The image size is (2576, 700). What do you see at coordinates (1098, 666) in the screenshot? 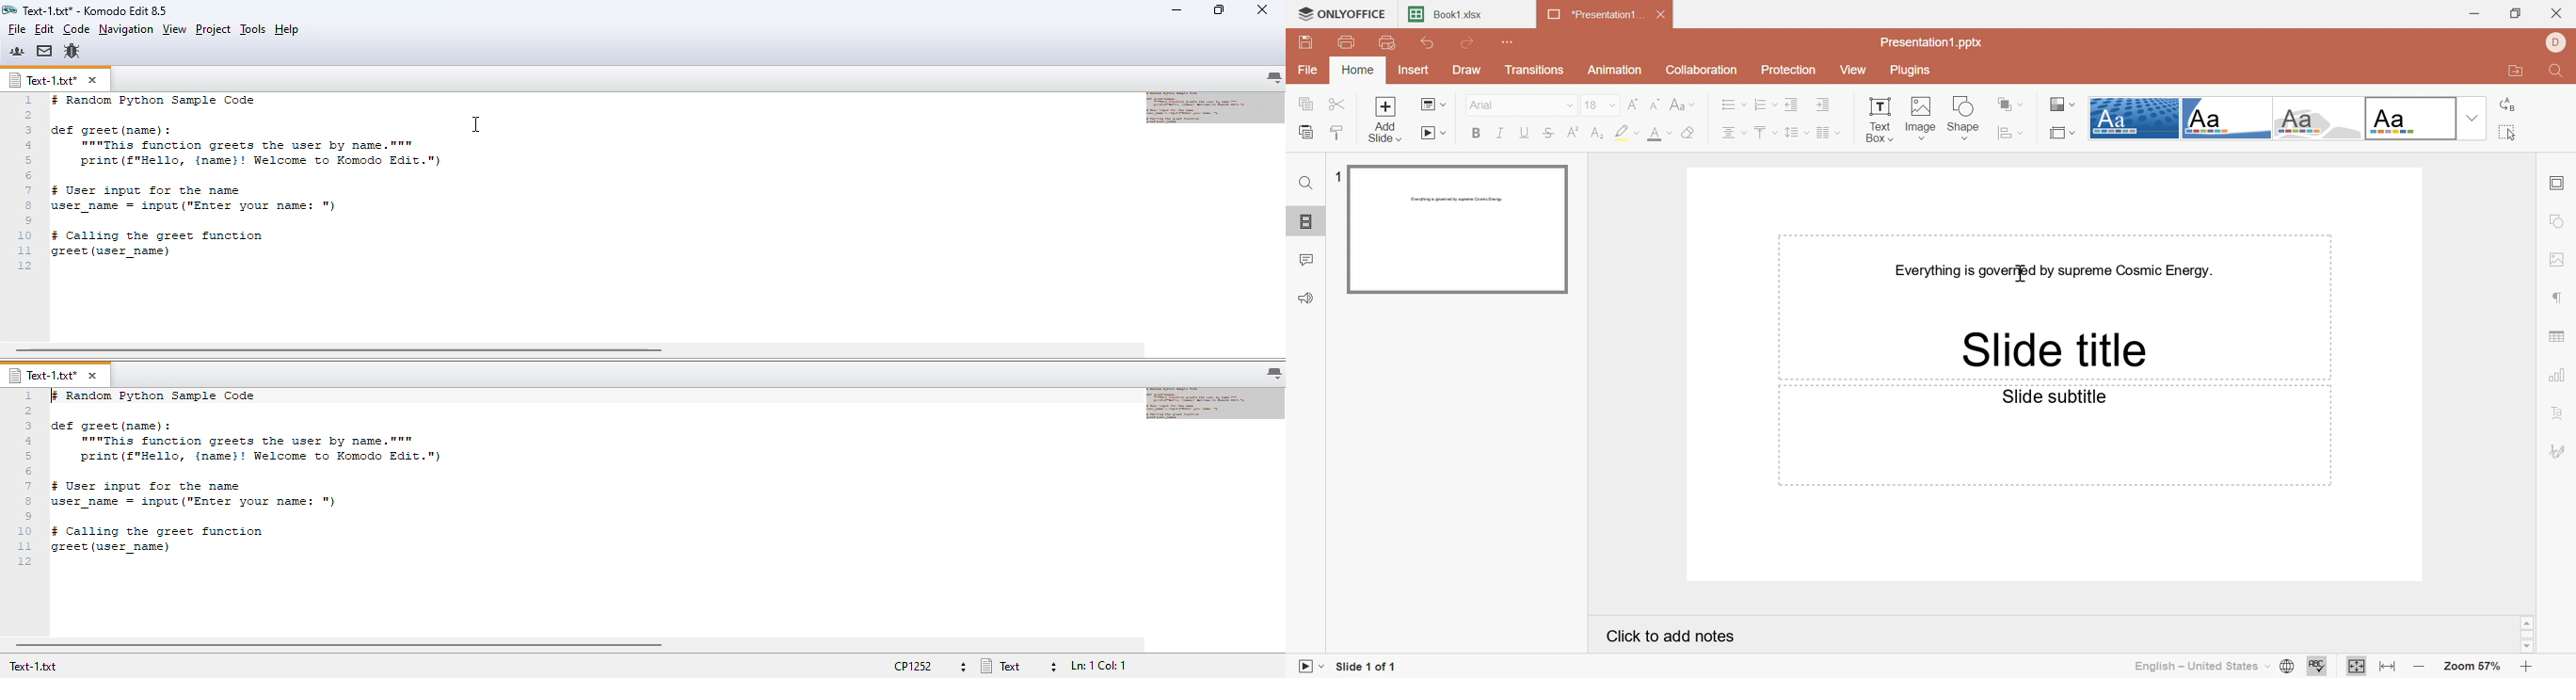
I see `file position` at bounding box center [1098, 666].